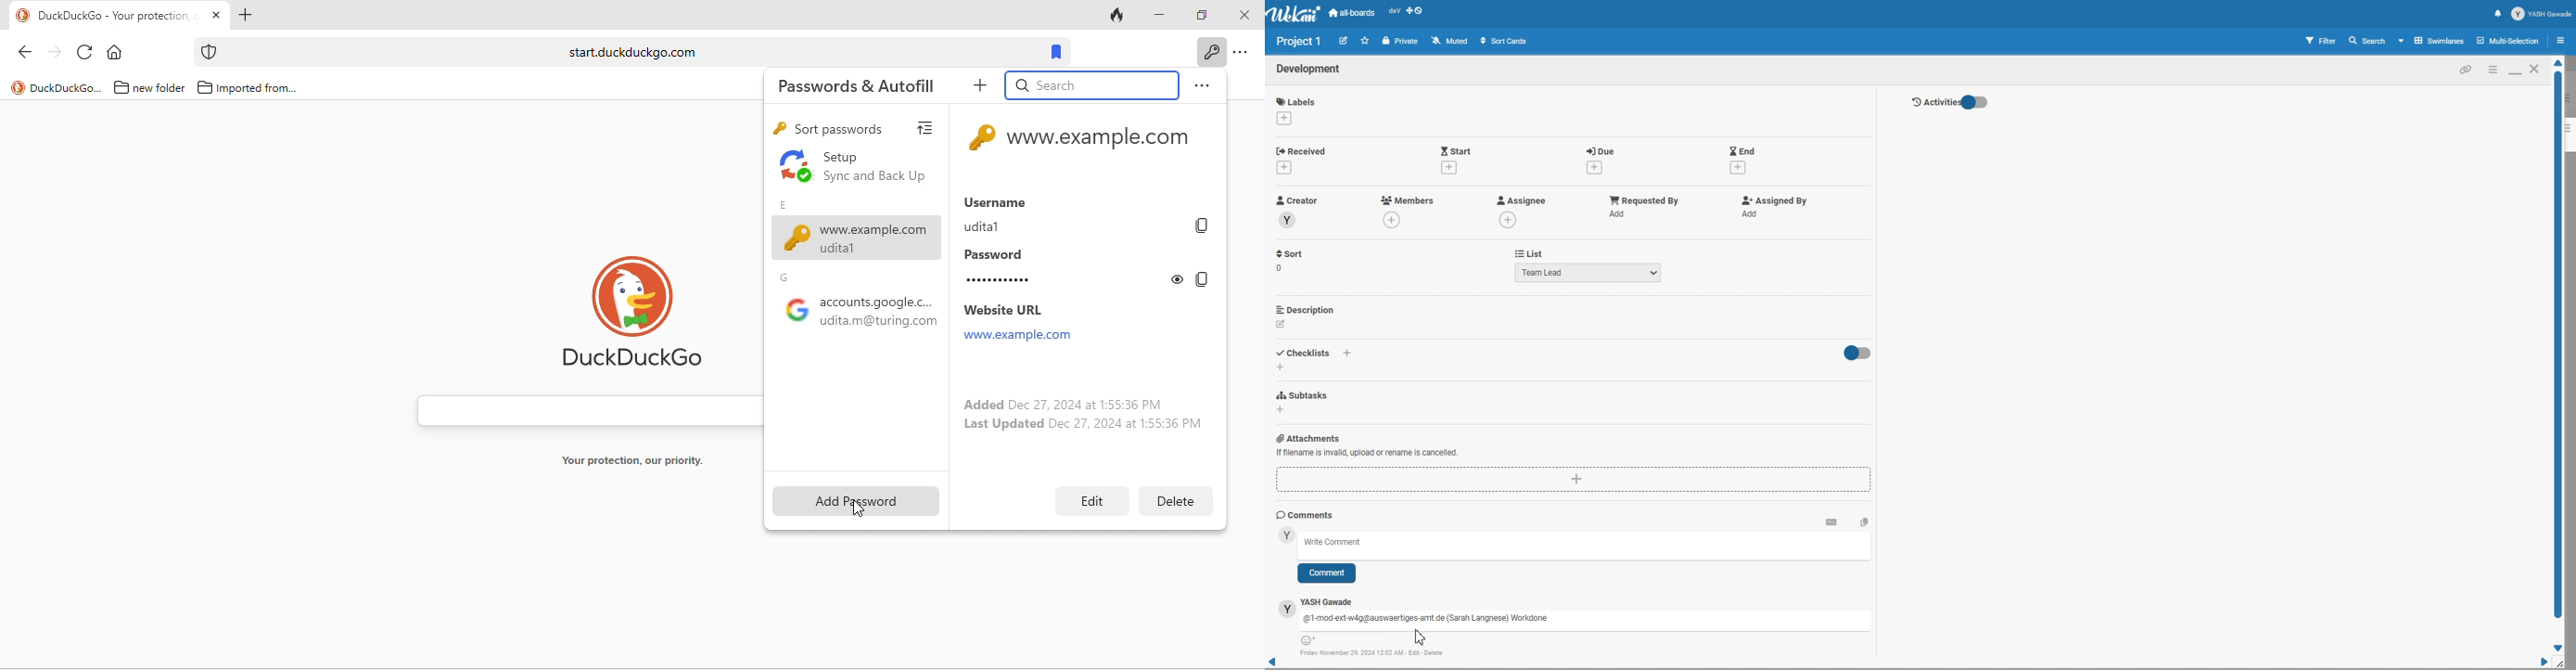  Describe the element at coordinates (995, 200) in the screenshot. I see `username` at that location.